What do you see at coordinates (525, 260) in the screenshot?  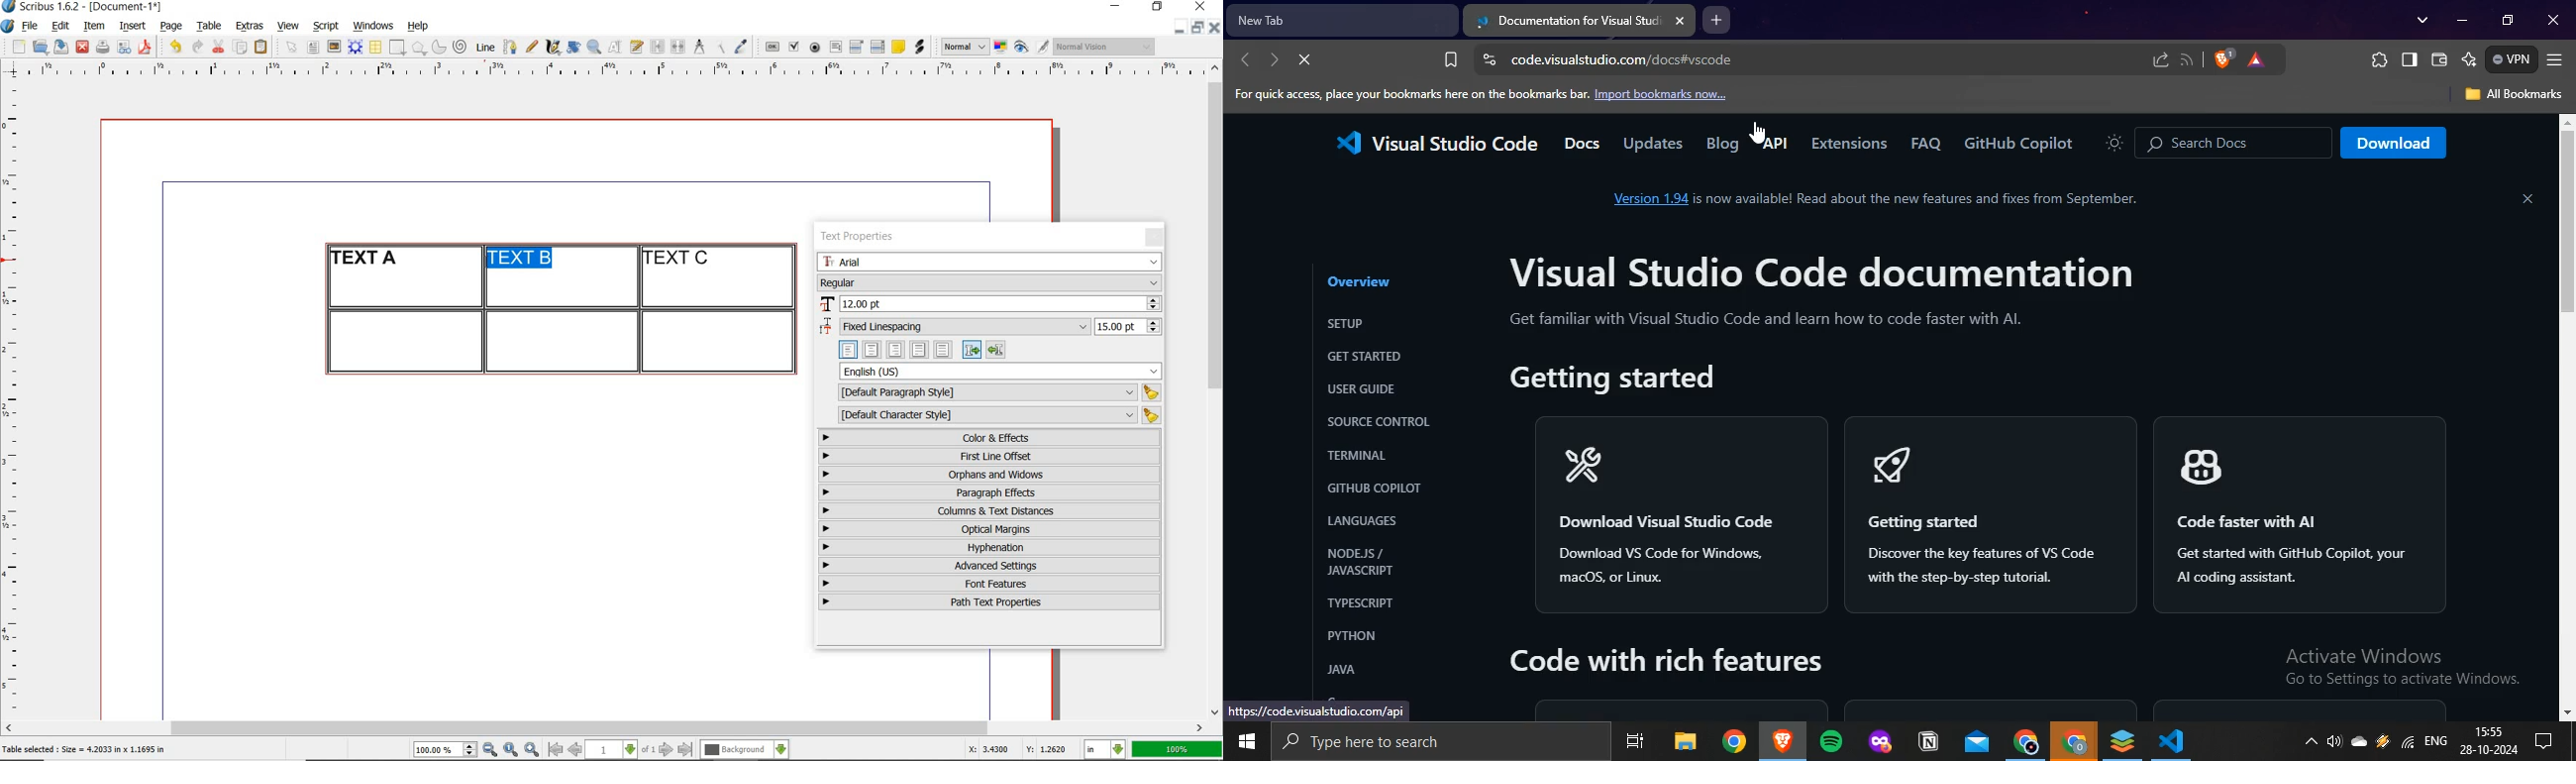 I see `text highlighted` at bounding box center [525, 260].